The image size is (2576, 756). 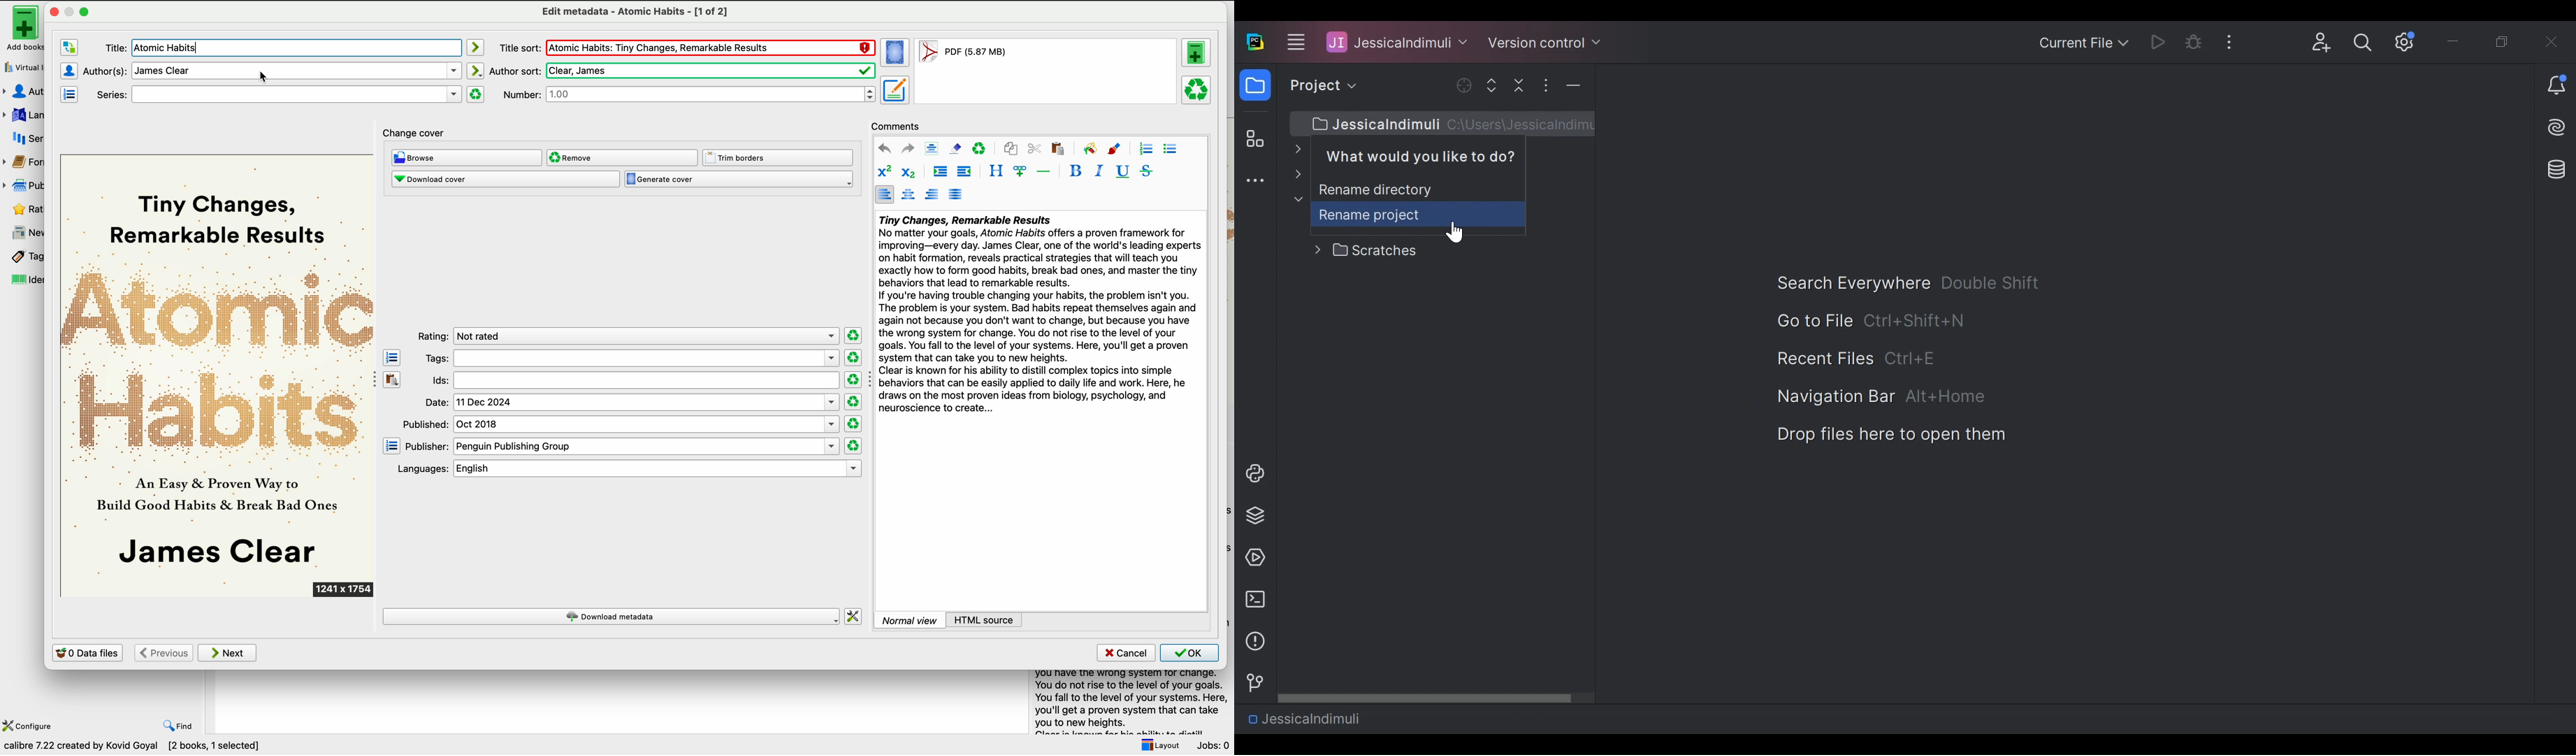 What do you see at coordinates (476, 94) in the screenshot?
I see `clear series` at bounding box center [476, 94].